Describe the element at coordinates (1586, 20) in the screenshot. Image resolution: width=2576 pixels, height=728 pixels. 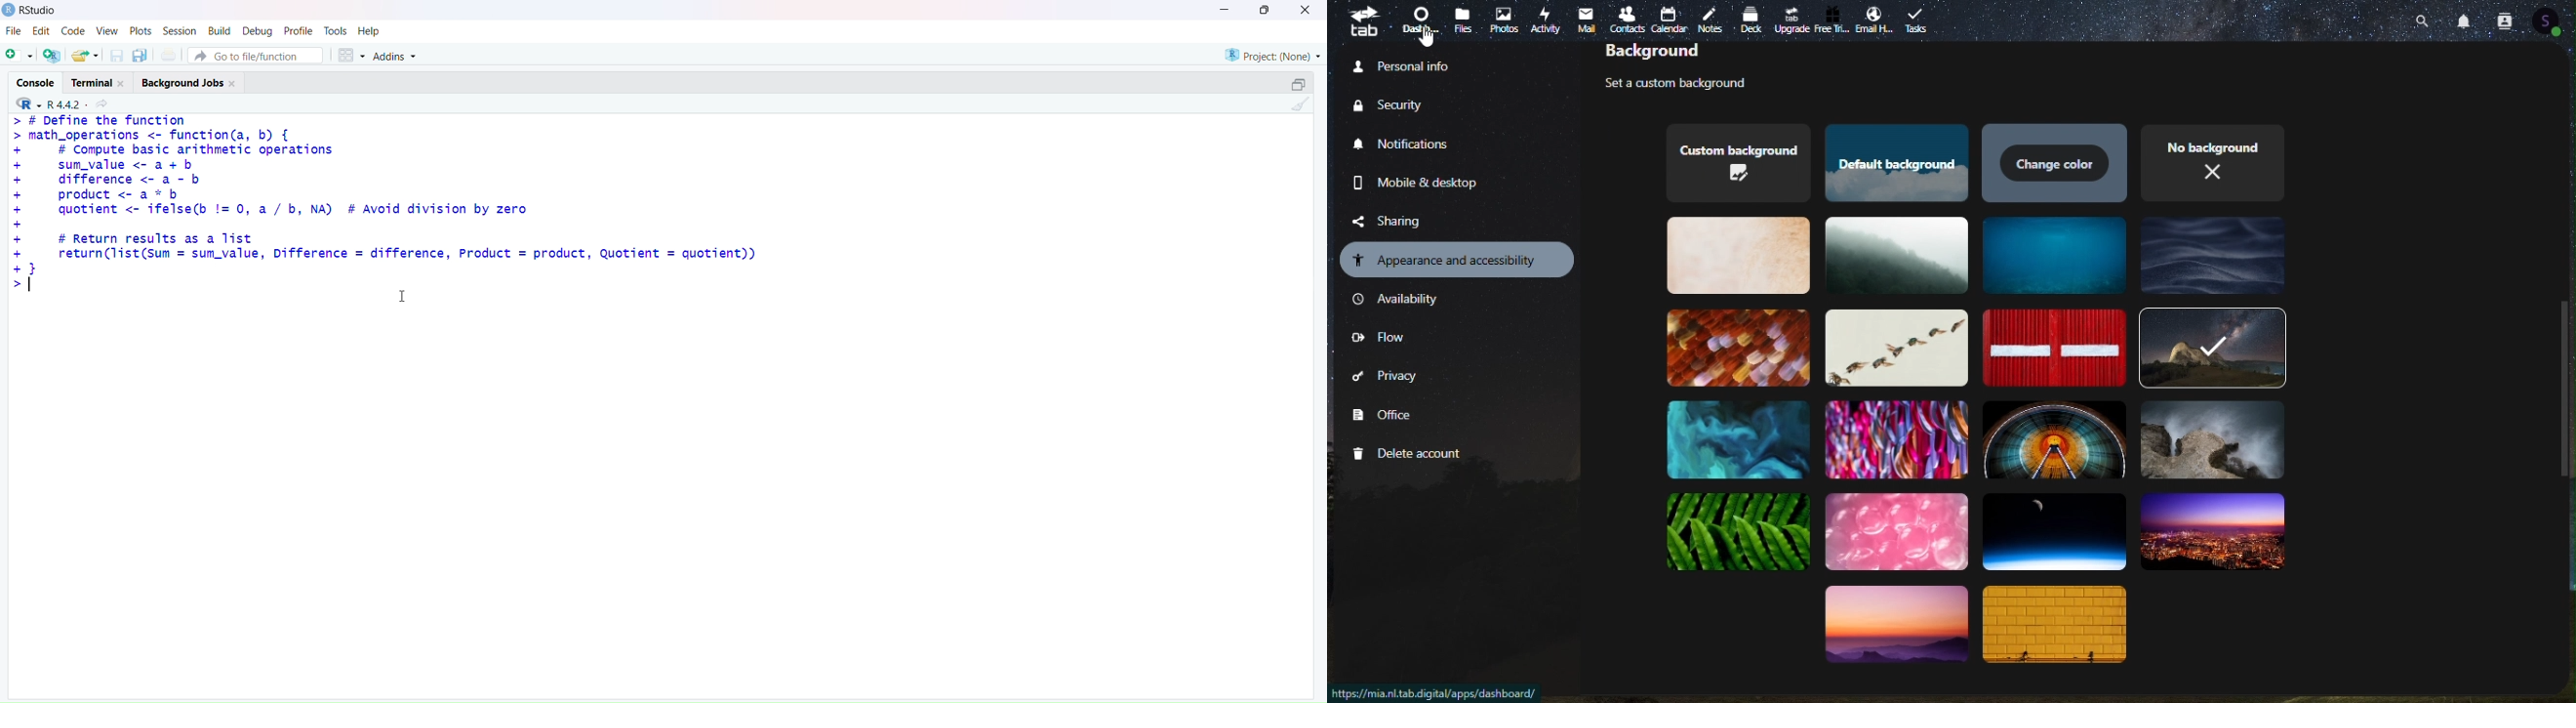
I see `mail` at that location.